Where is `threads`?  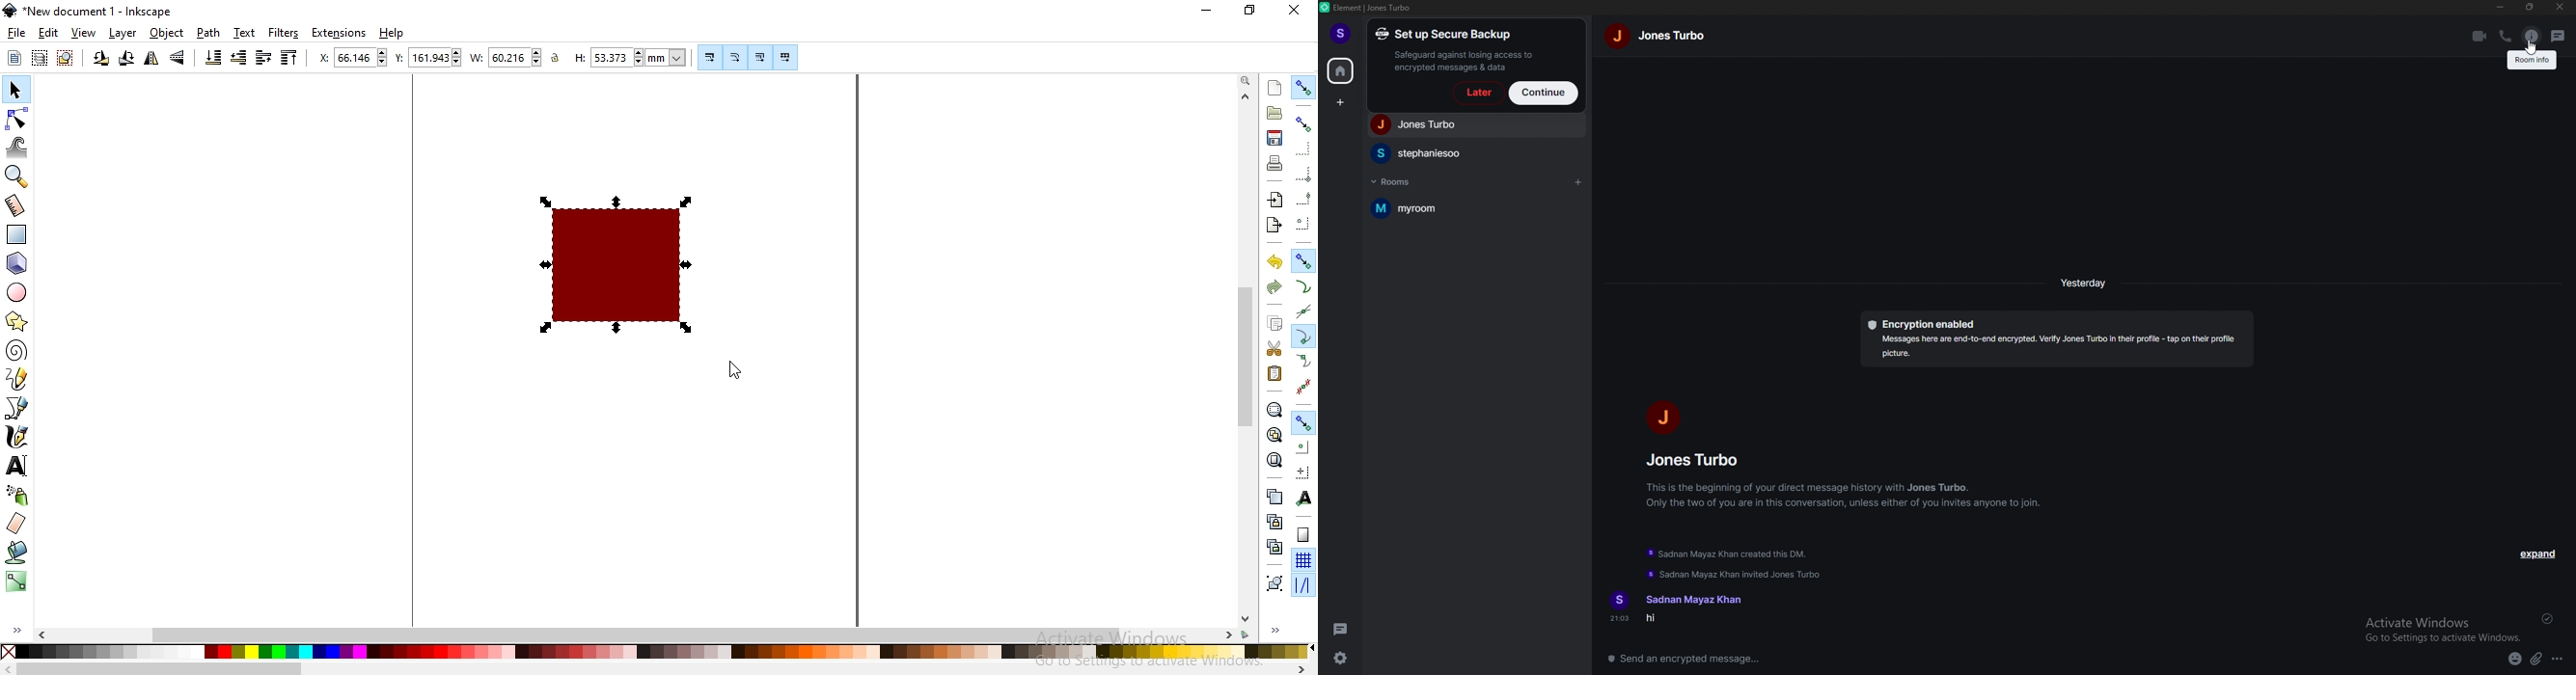
threads is located at coordinates (2559, 35).